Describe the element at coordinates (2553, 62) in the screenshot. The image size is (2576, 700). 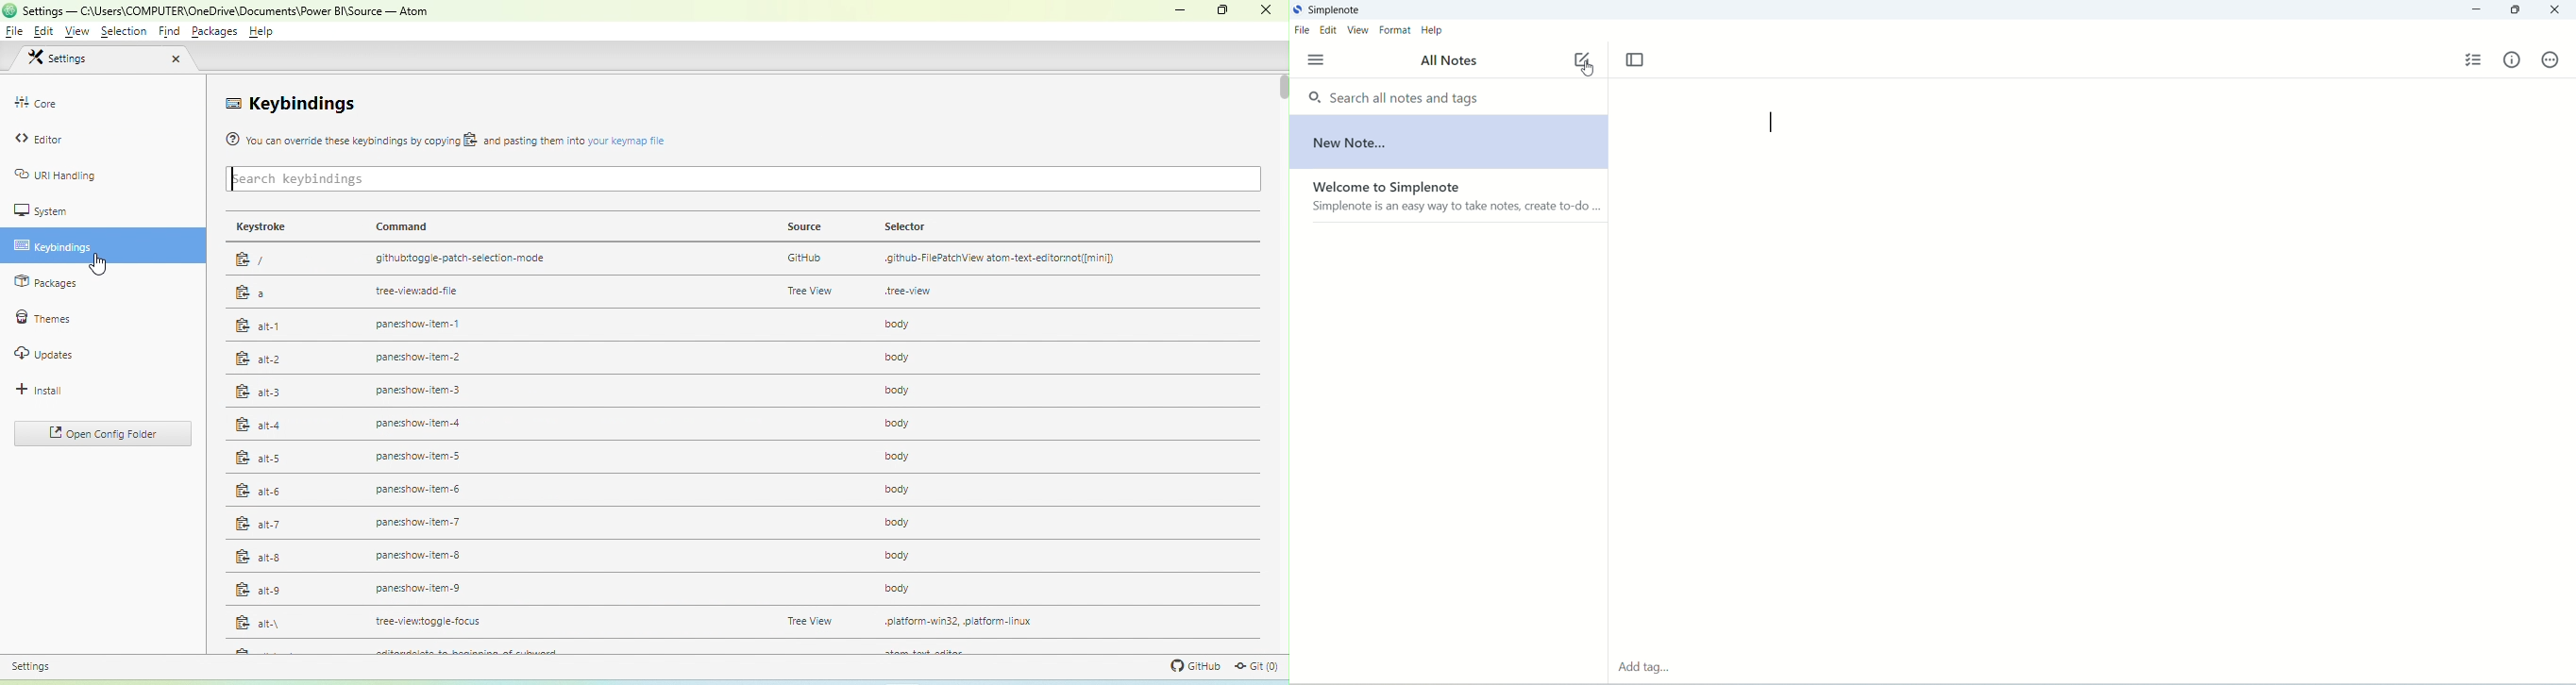
I see `actions` at that location.